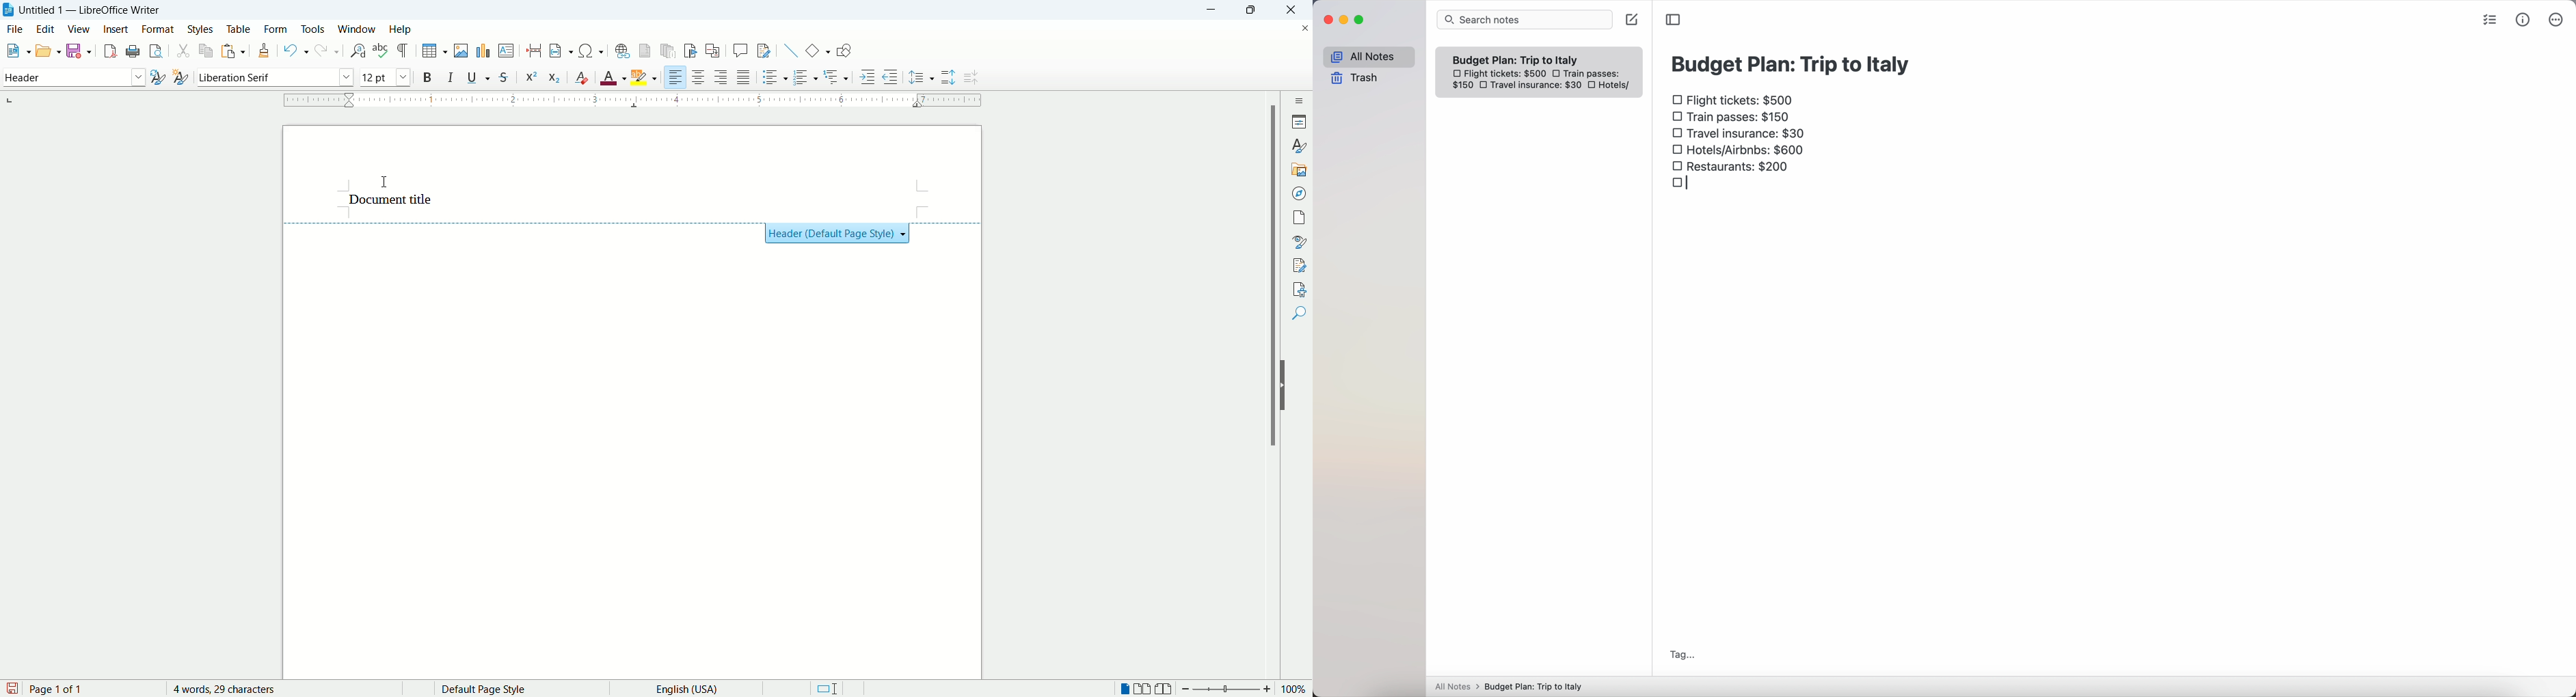  I want to click on styles, so click(198, 30).